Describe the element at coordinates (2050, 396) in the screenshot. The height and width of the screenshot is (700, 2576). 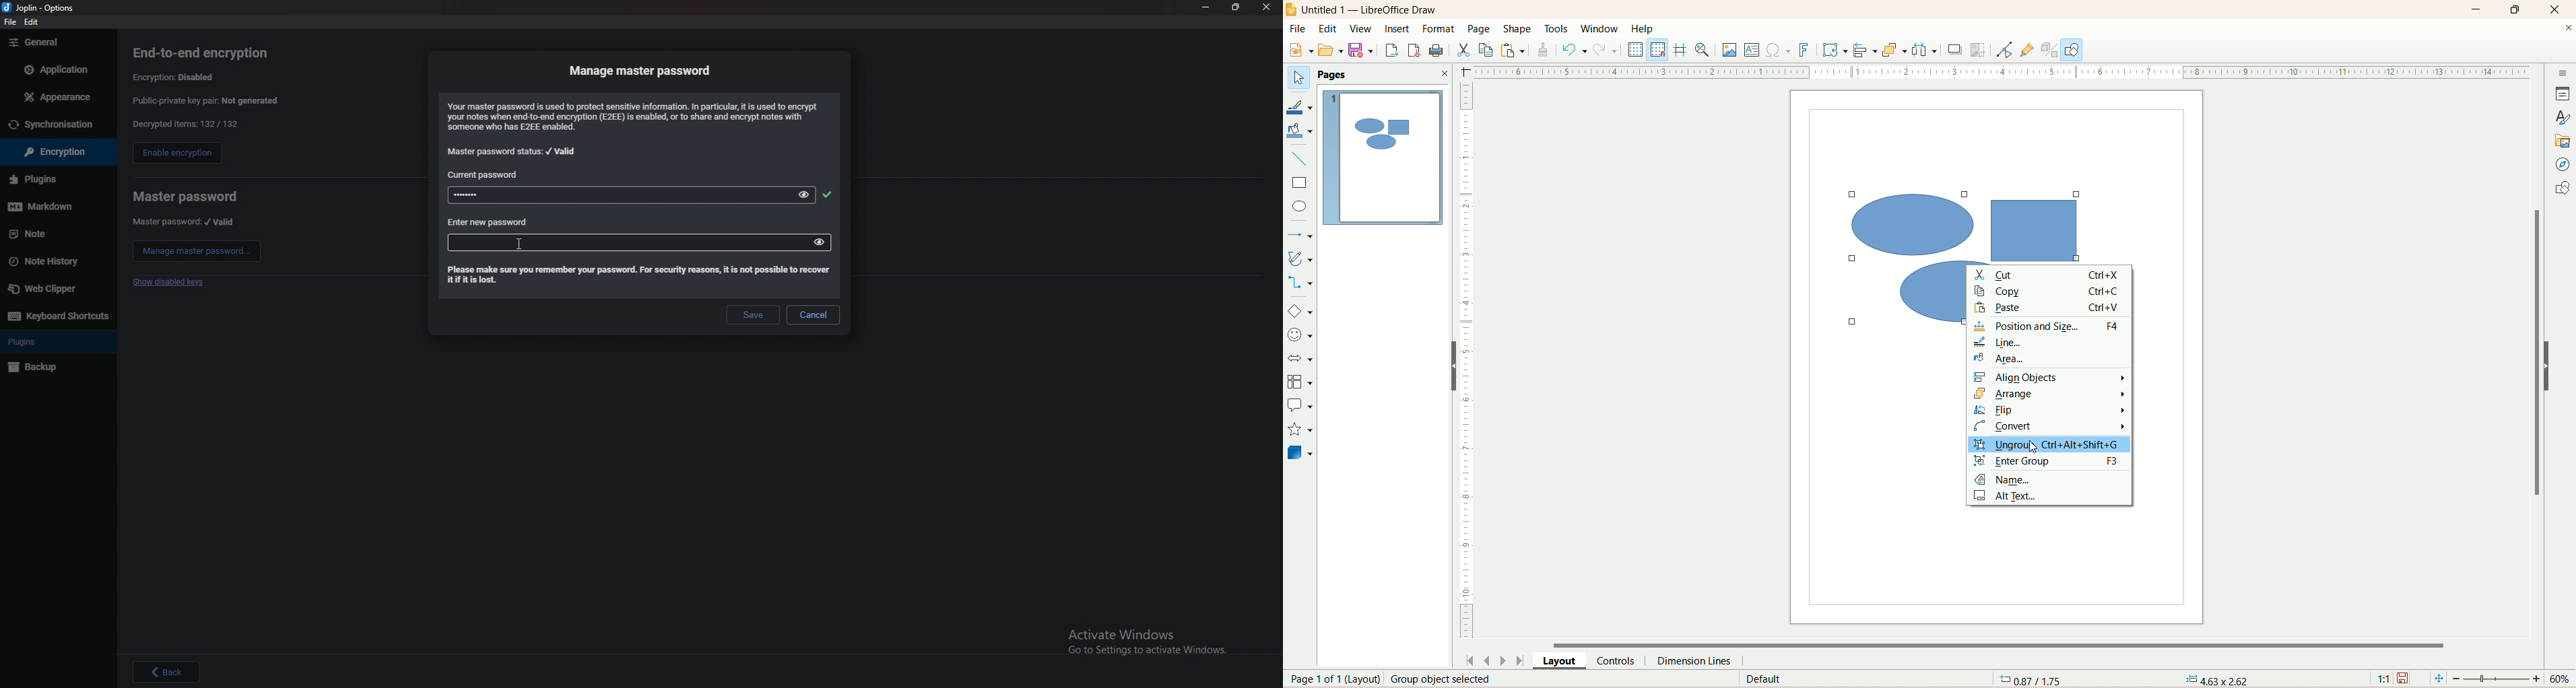
I see `arrange` at that location.